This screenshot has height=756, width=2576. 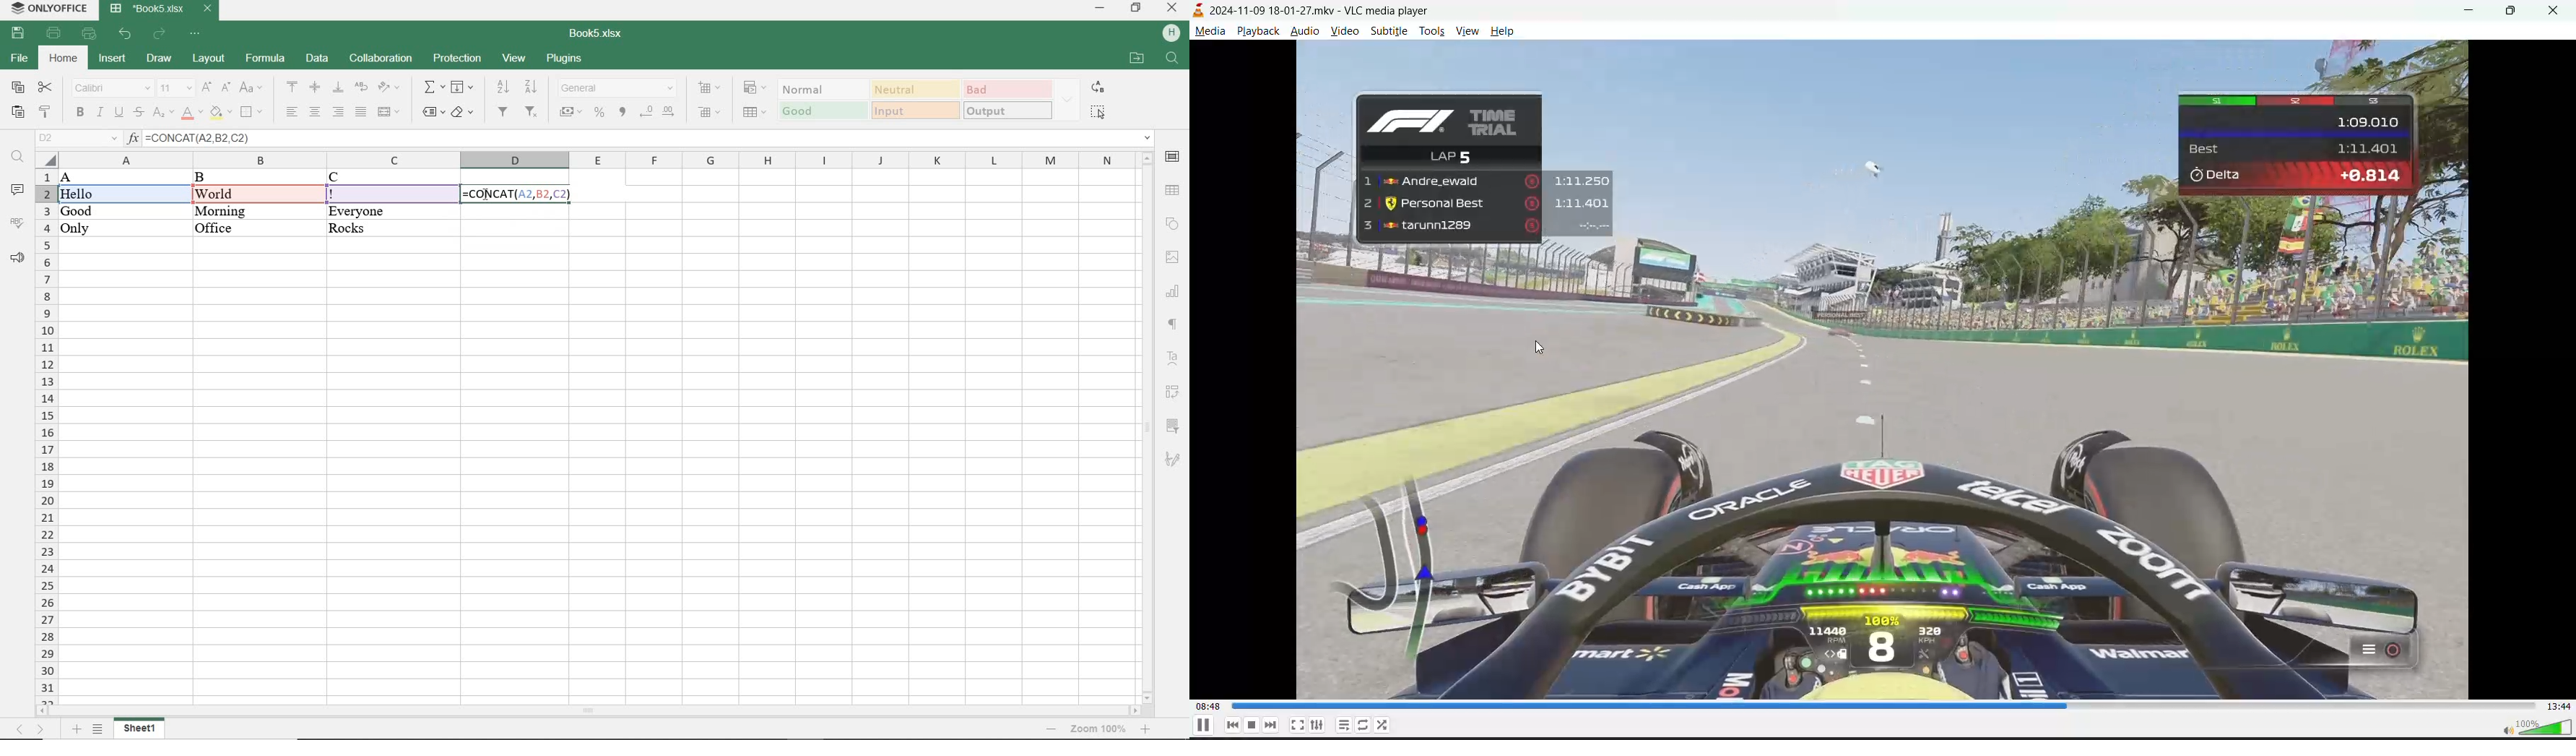 What do you see at coordinates (503, 87) in the screenshot?
I see `SORT ASCENDING` at bounding box center [503, 87].